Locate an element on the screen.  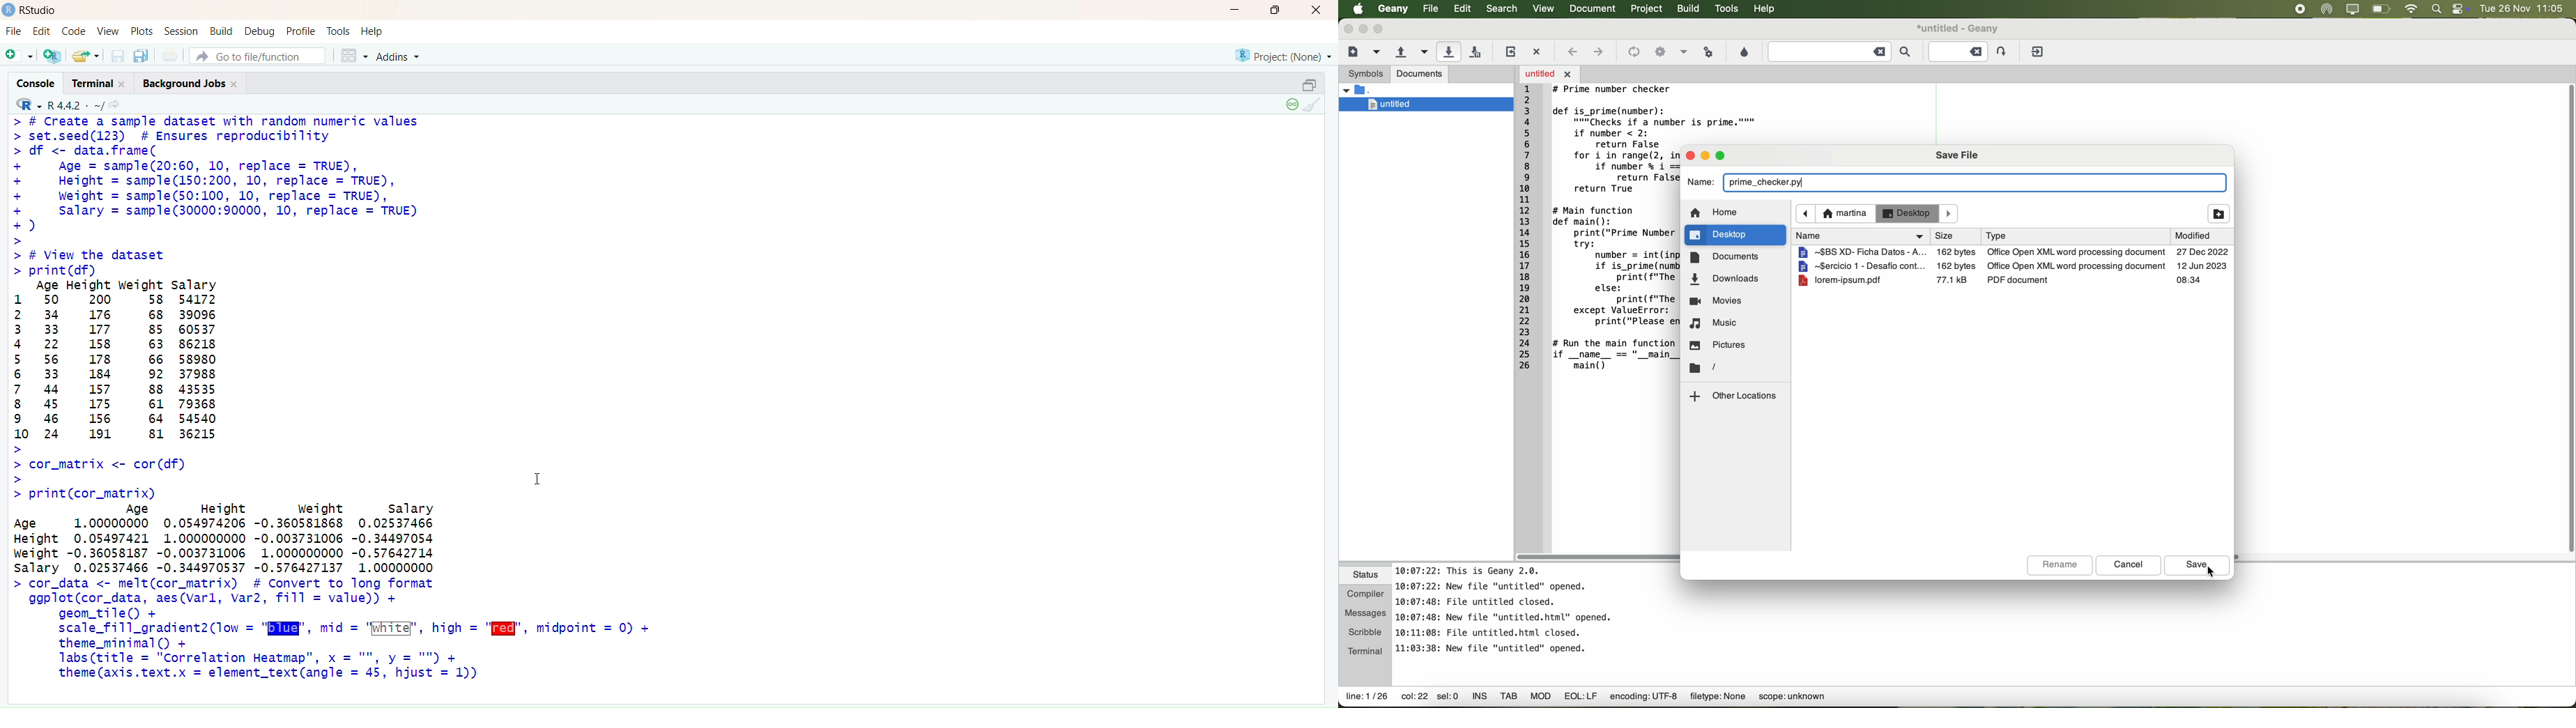
Restore is located at coordinates (1309, 85).